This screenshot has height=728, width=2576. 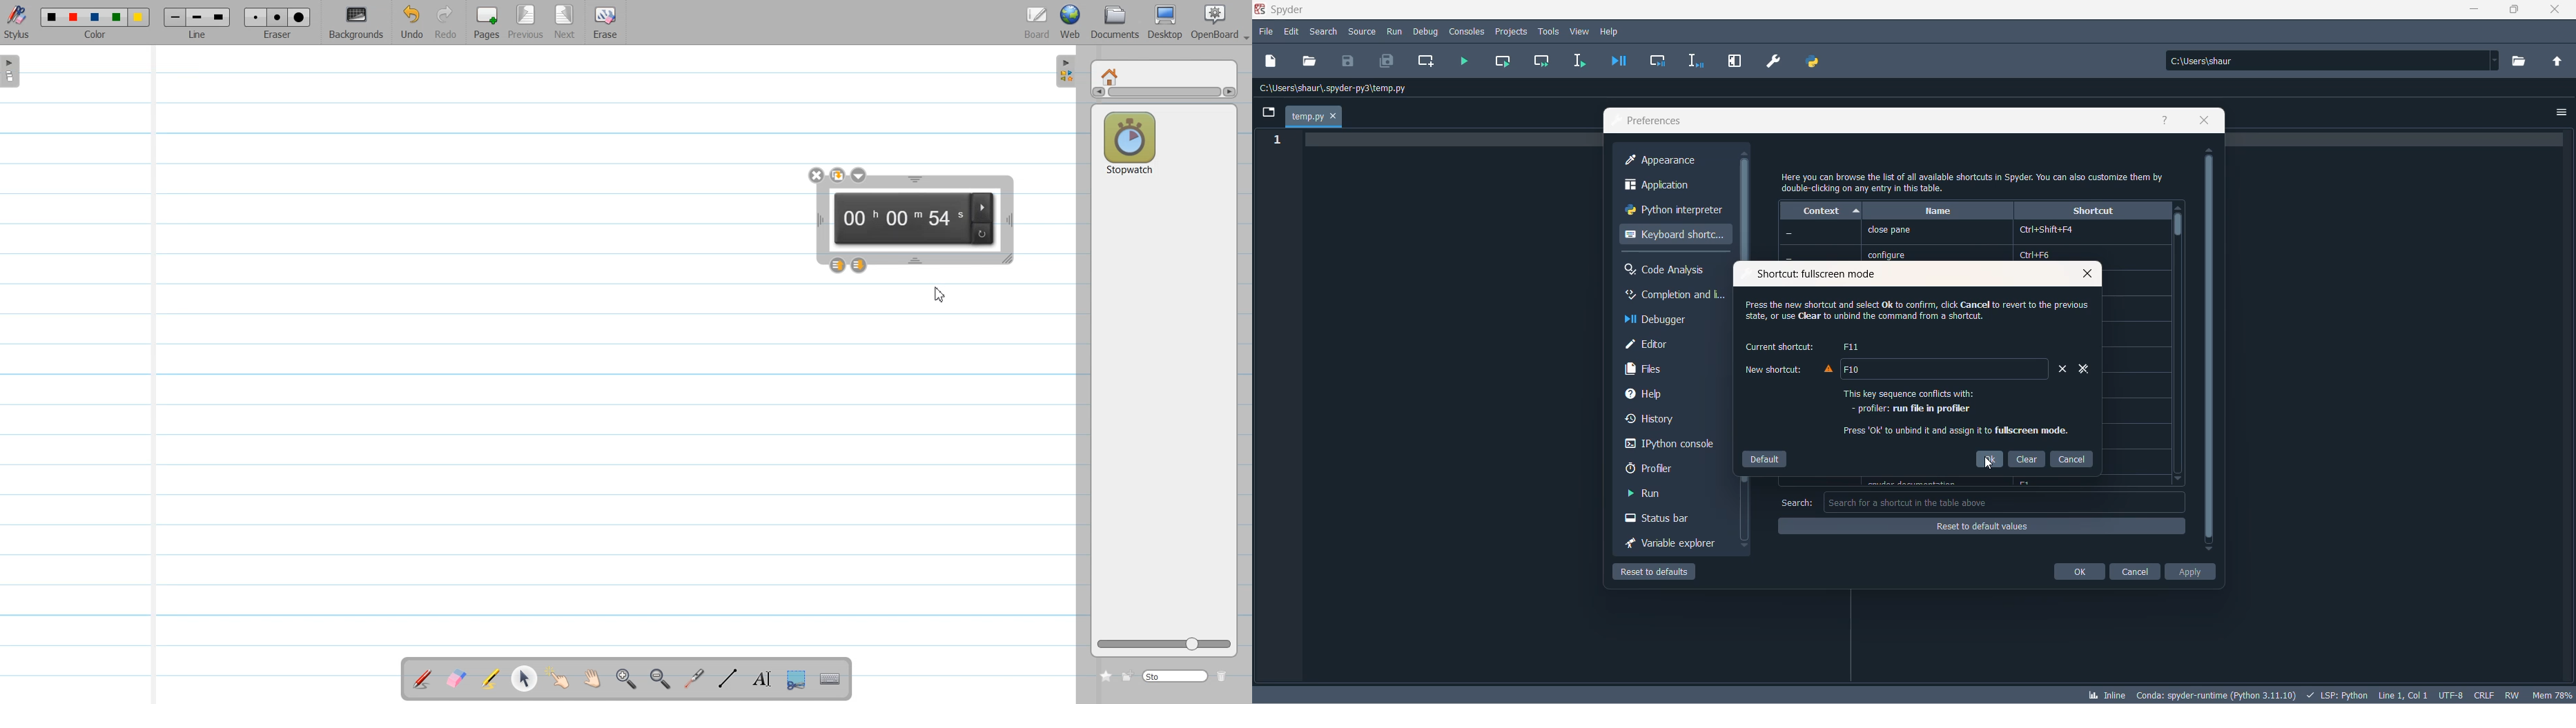 I want to click on slider, so click(x=2178, y=229).